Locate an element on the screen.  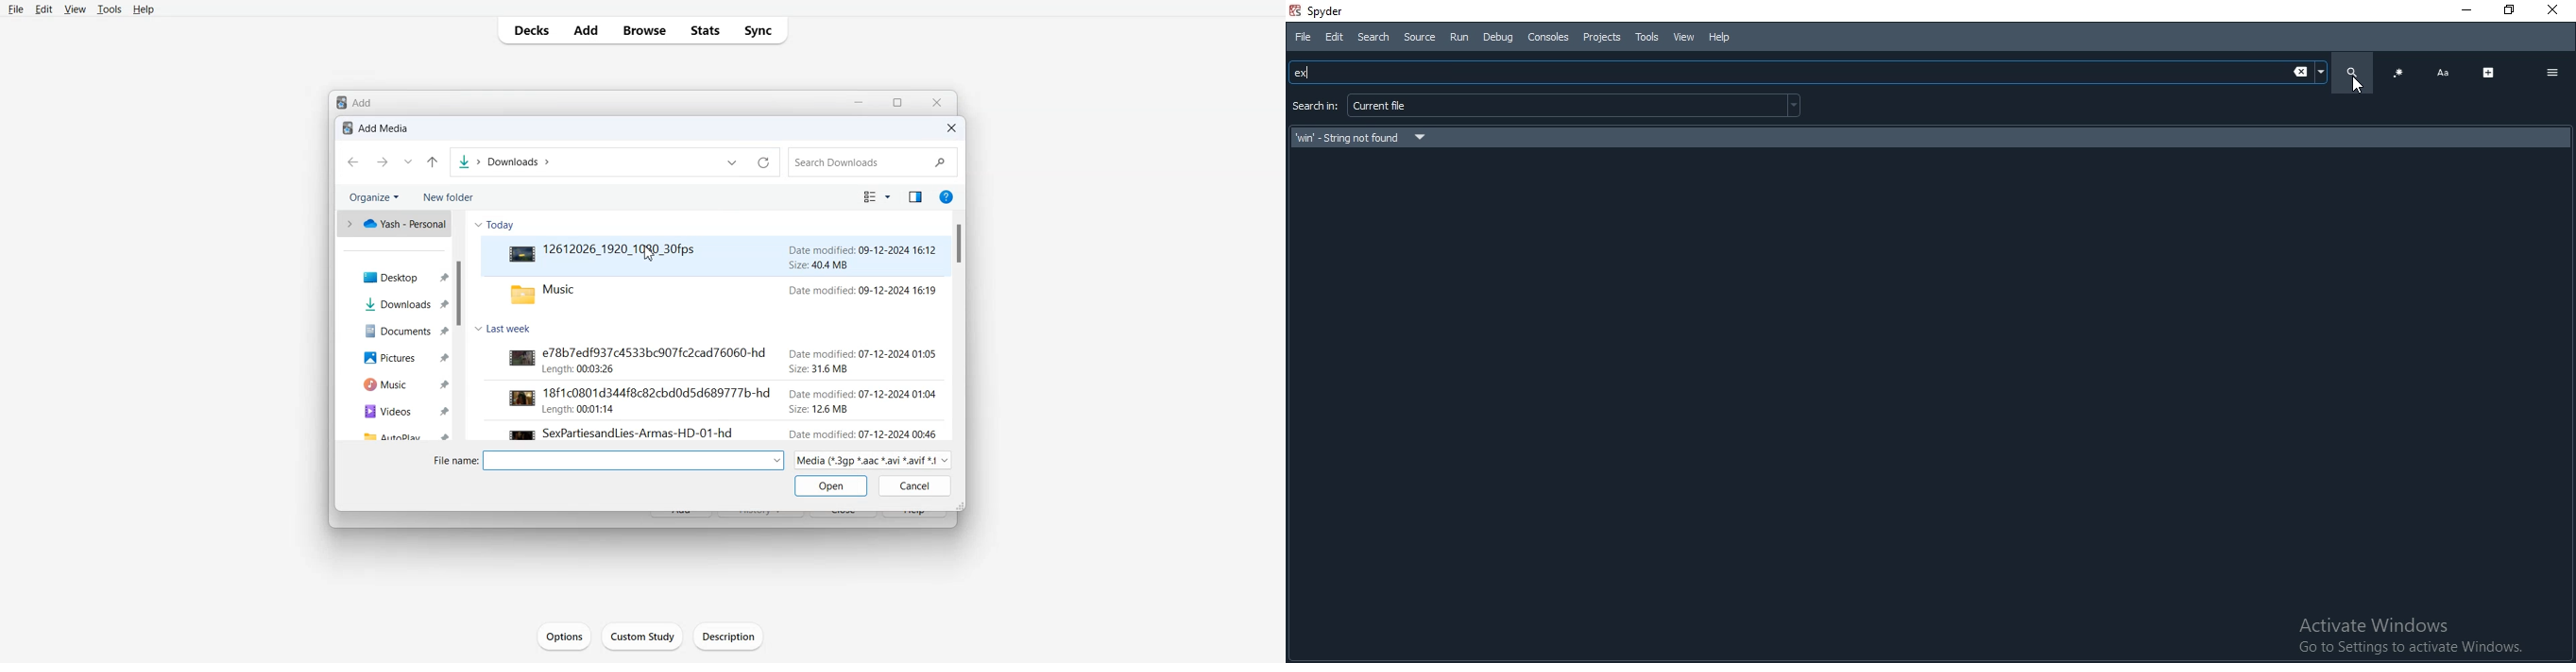
code blocks is located at coordinates (2398, 73).